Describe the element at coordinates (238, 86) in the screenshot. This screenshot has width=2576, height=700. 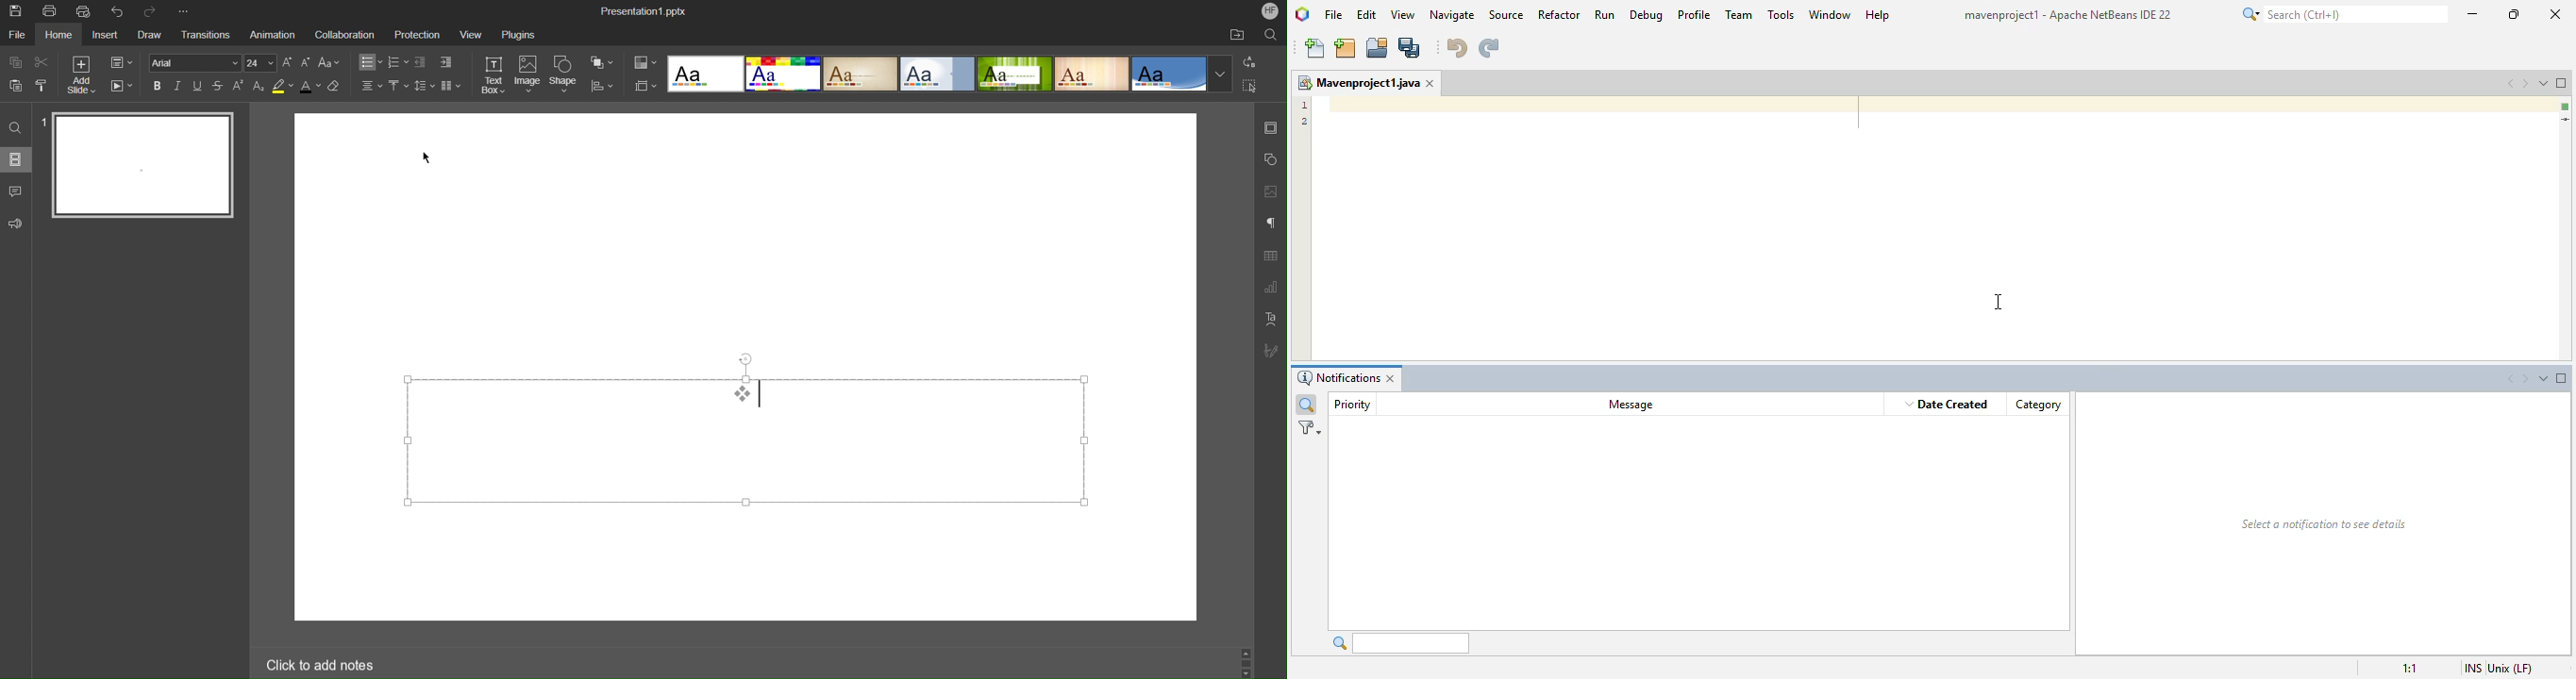
I see `Superscript` at that location.